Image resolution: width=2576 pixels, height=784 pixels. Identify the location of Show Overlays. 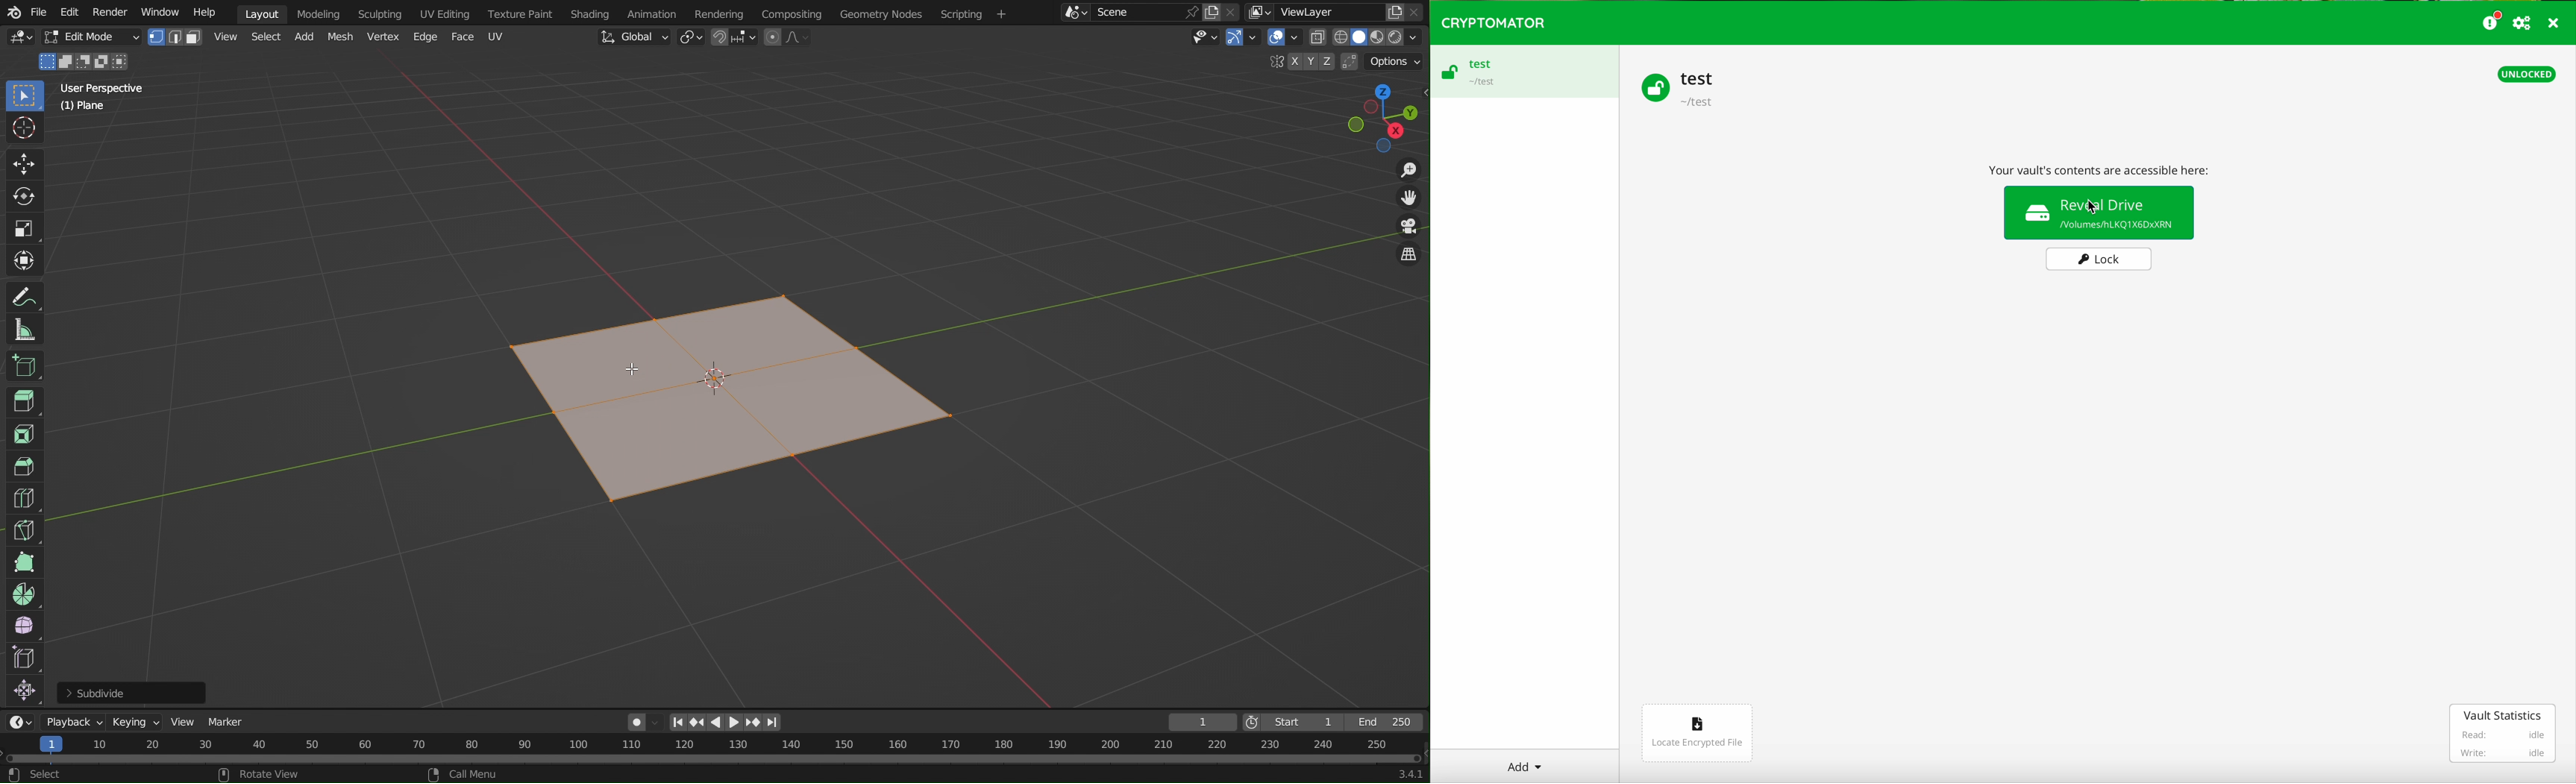
(1282, 40).